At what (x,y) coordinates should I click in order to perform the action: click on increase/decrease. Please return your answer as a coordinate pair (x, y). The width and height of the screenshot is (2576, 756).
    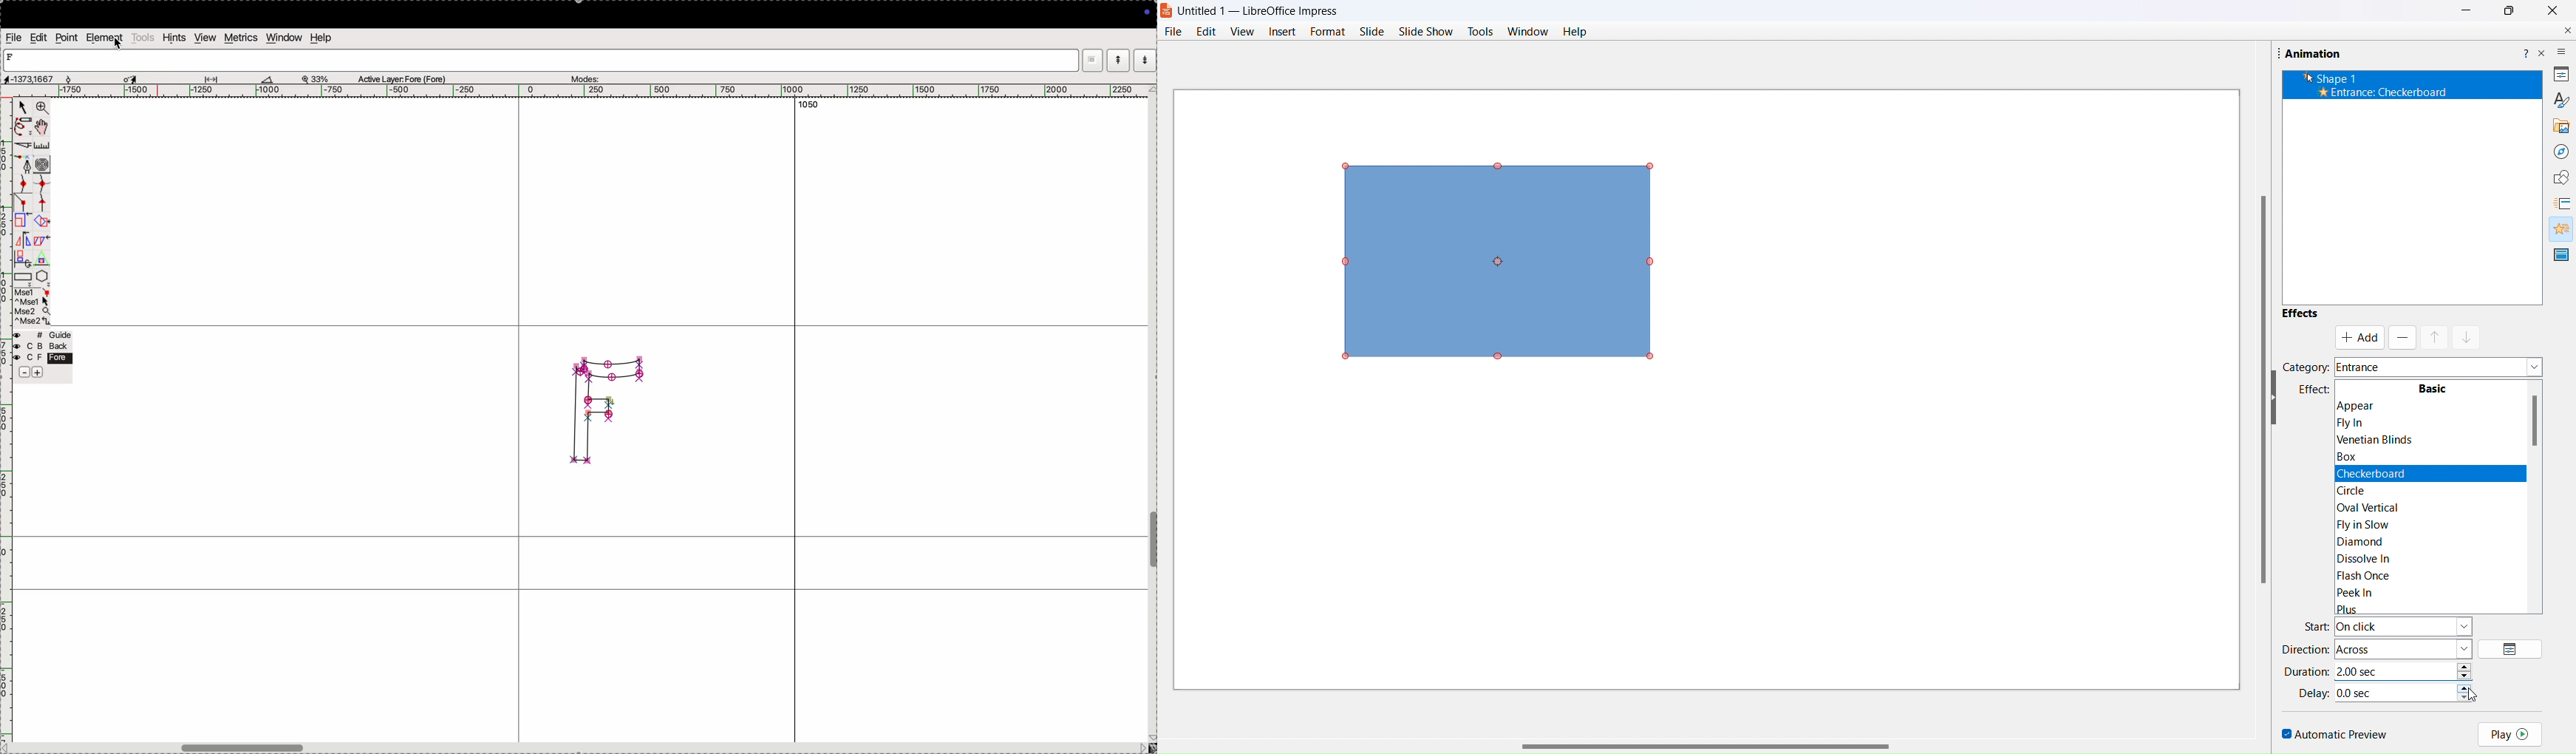
    Looking at the image, I should click on (2467, 670).